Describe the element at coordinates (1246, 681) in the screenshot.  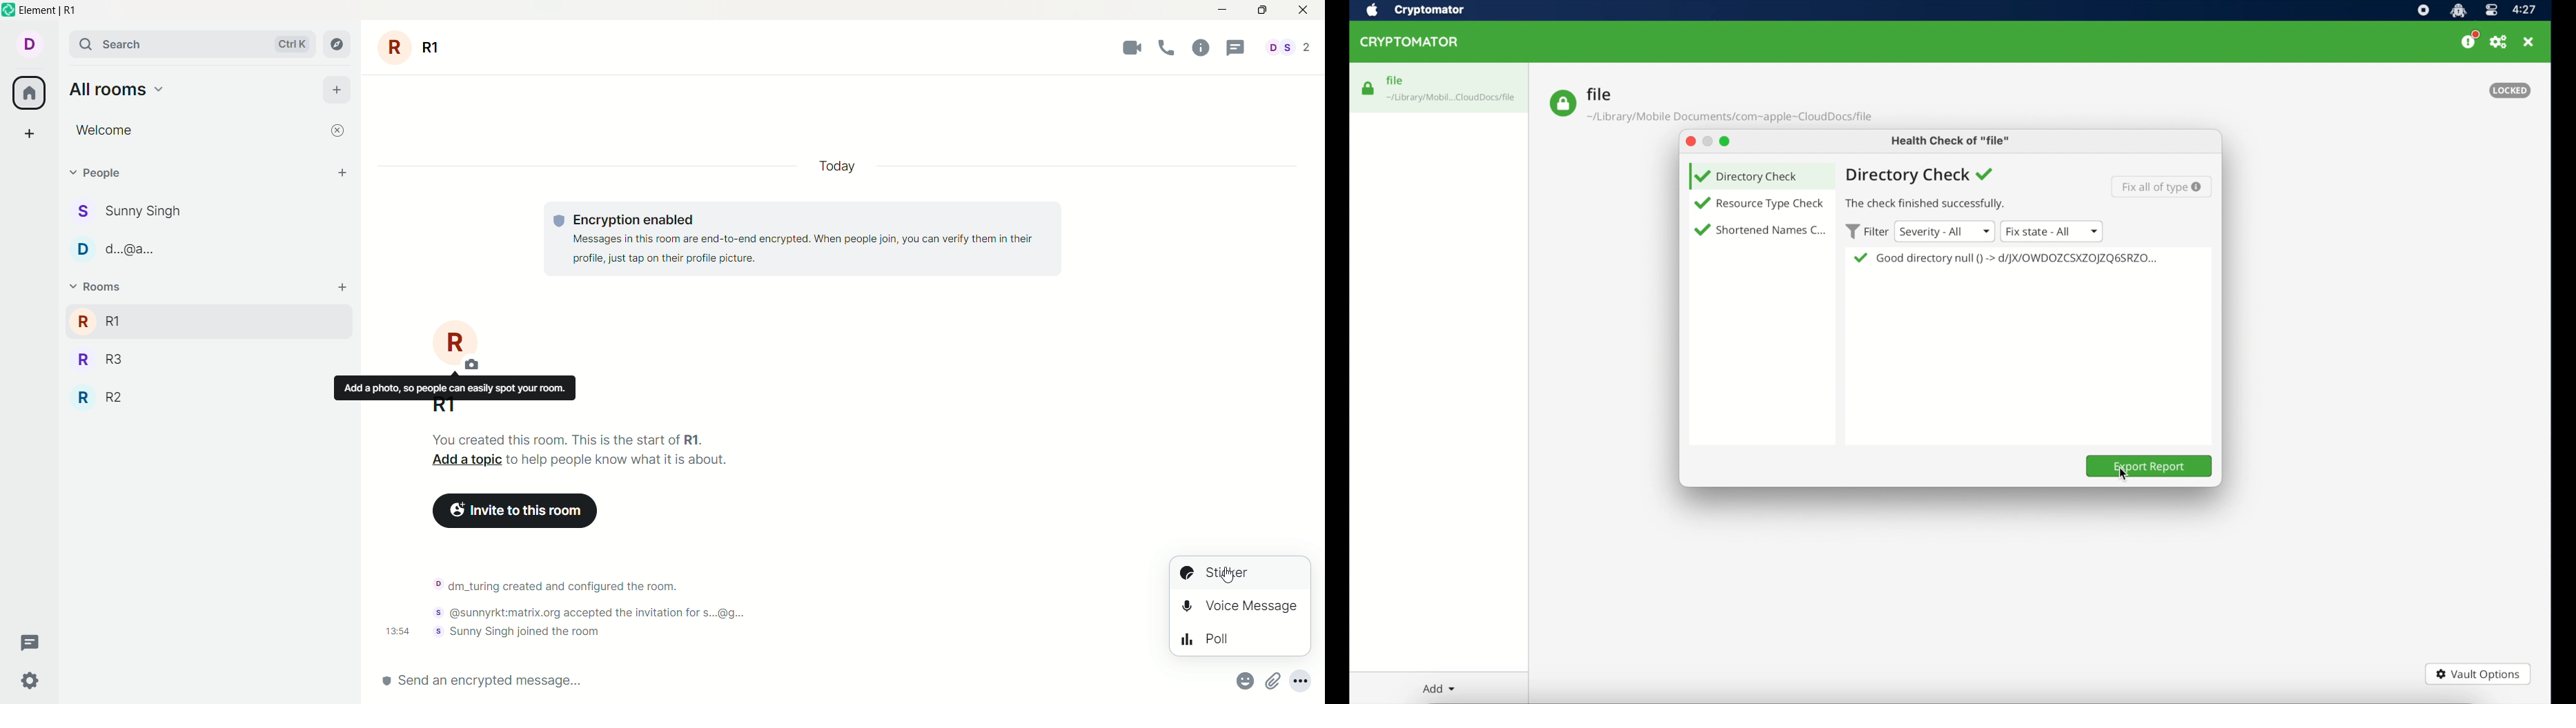
I see `Add smiley` at that location.